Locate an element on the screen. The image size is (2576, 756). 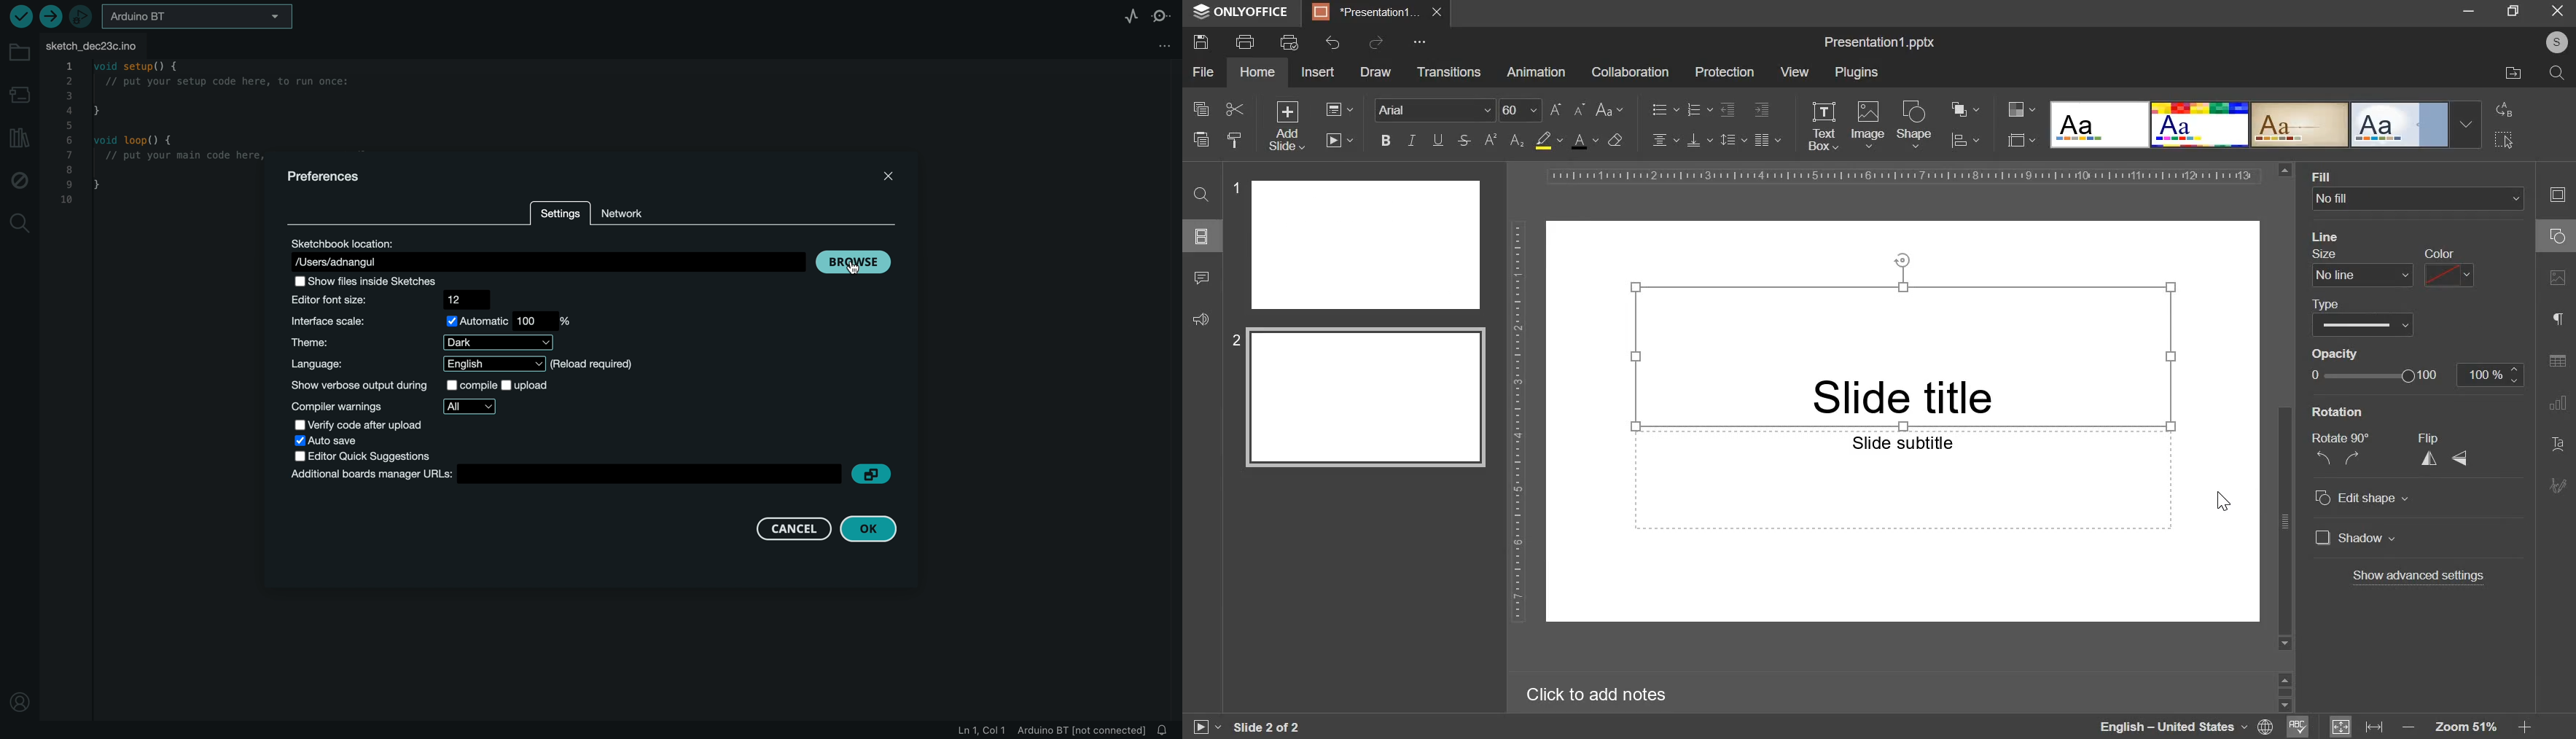
print preview is located at coordinates (1289, 42).